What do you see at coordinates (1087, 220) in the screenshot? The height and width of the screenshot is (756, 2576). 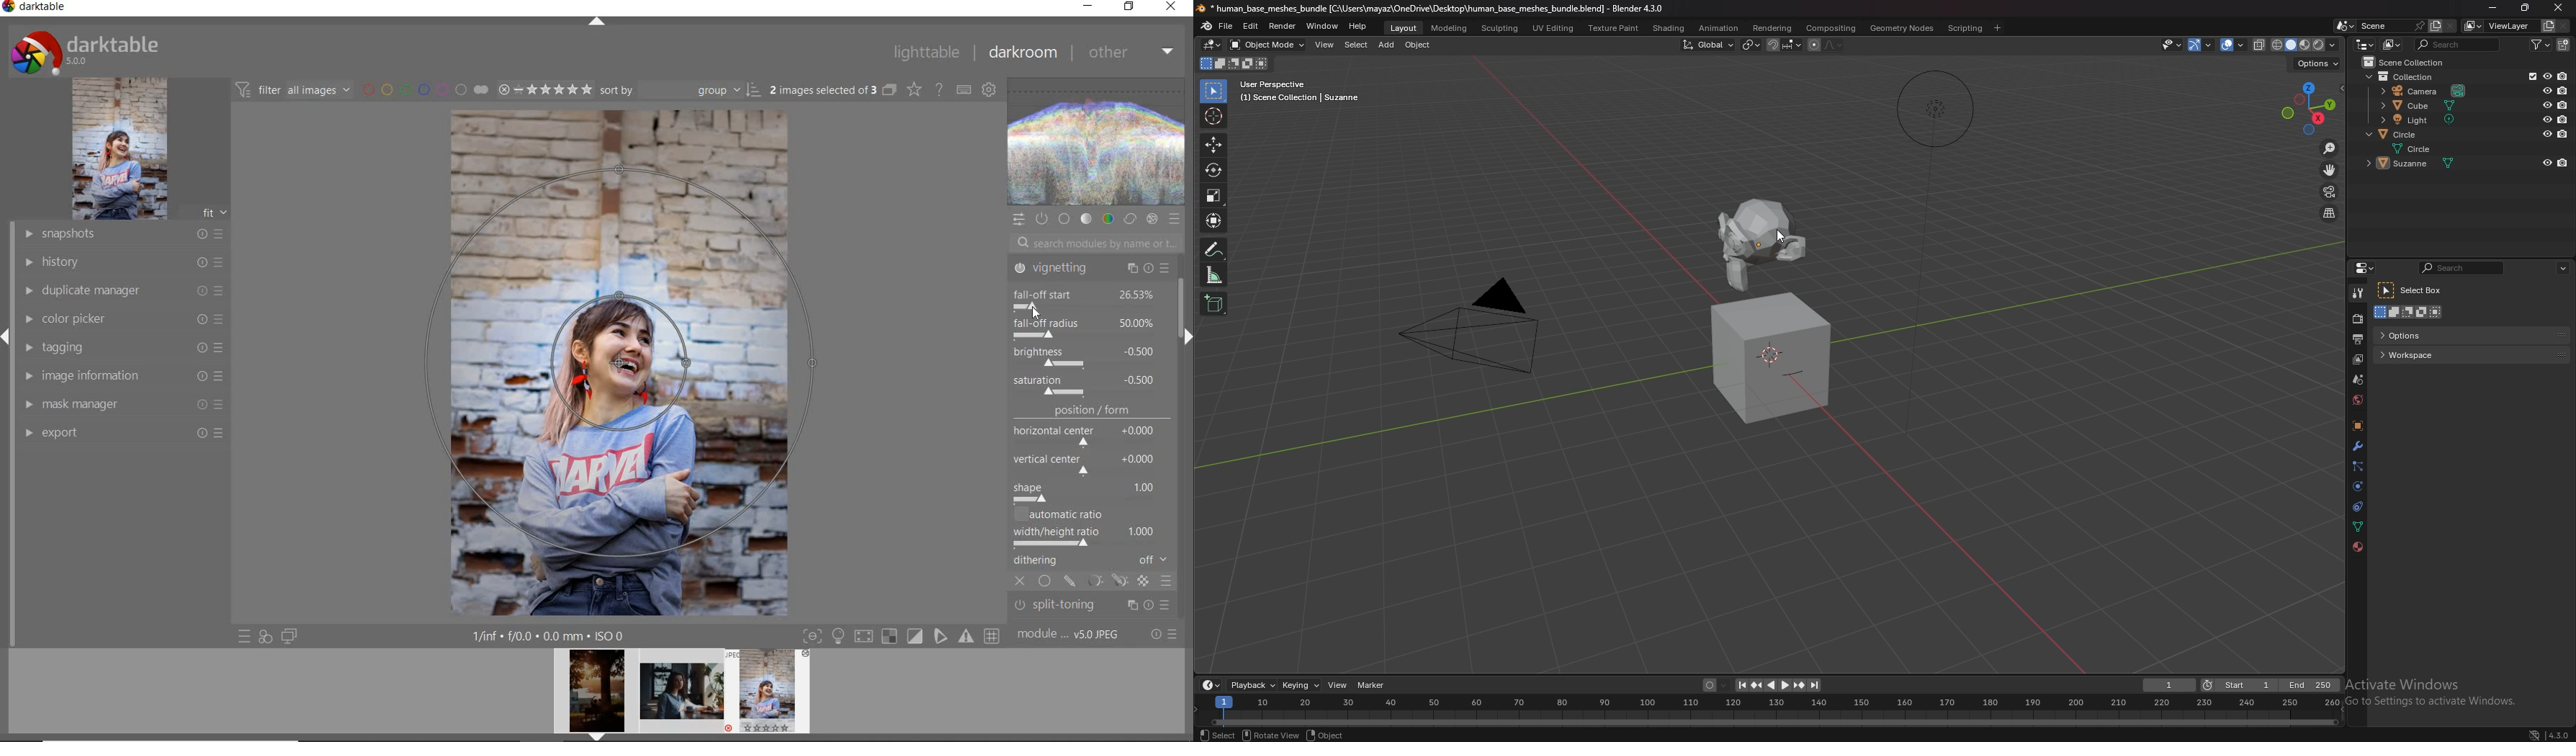 I see `tone` at bounding box center [1087, 220].